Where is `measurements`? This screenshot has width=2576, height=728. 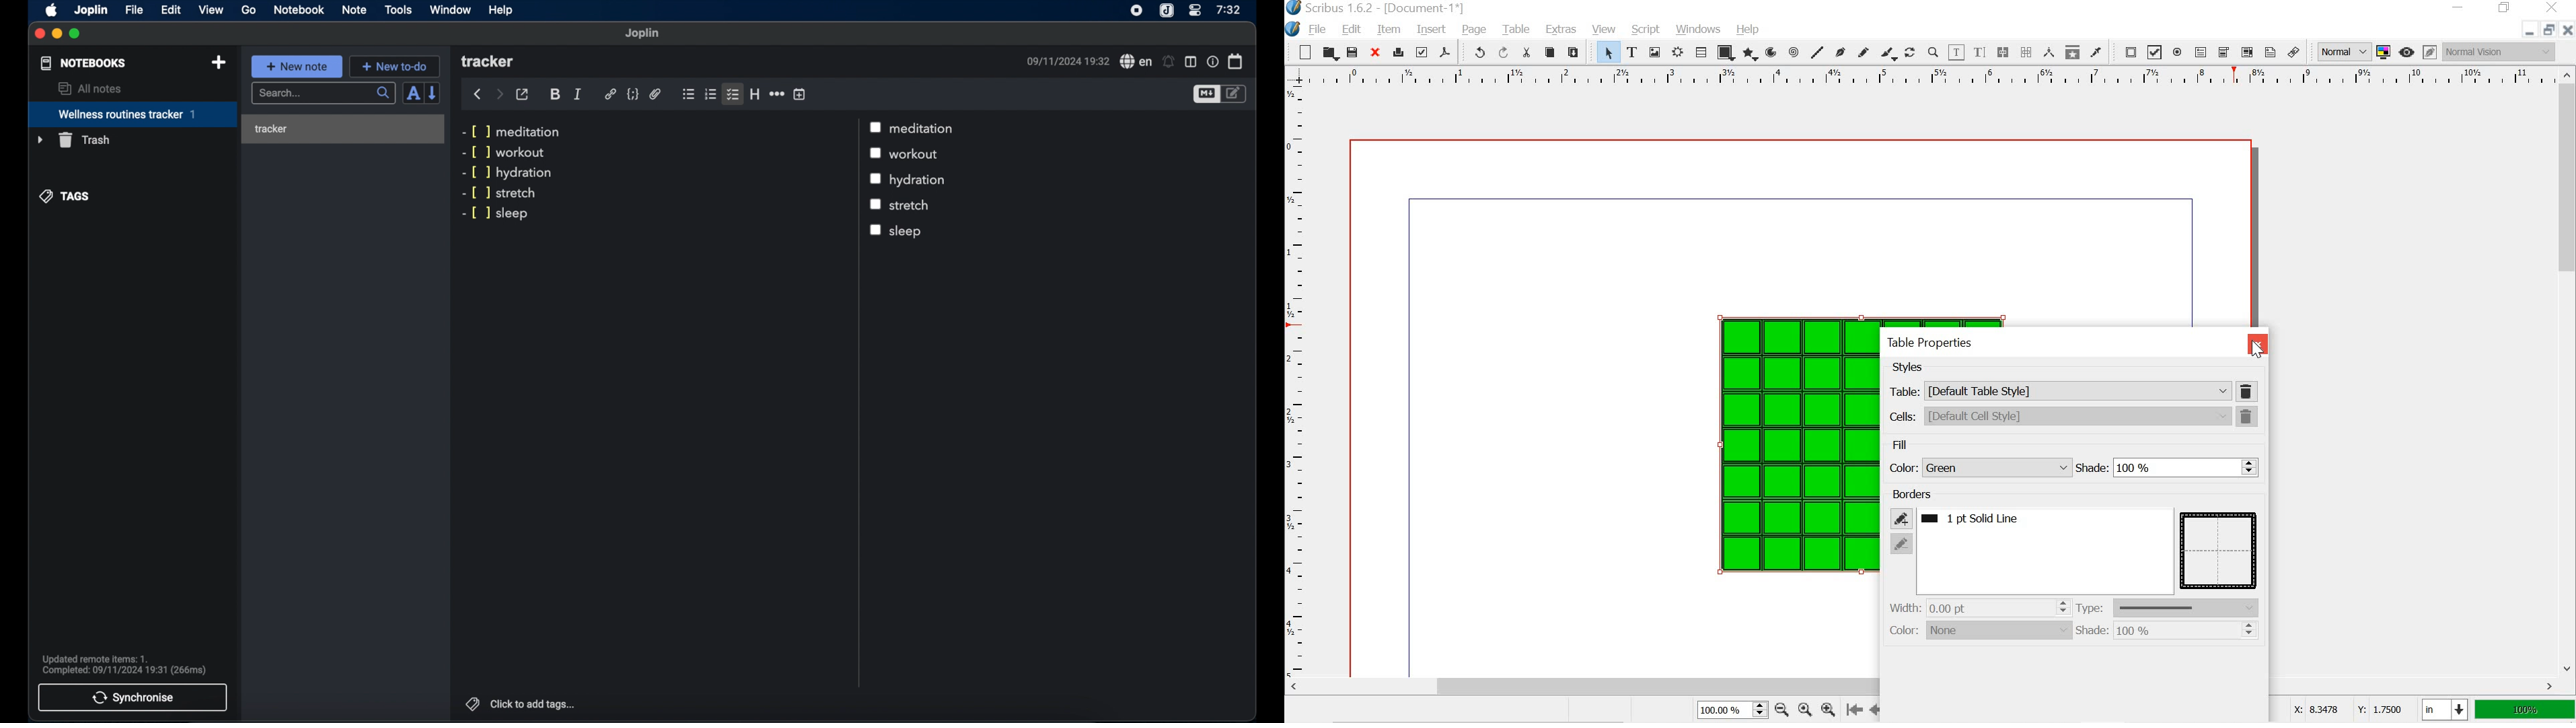
measurements is located at coordinates (2050, 52).